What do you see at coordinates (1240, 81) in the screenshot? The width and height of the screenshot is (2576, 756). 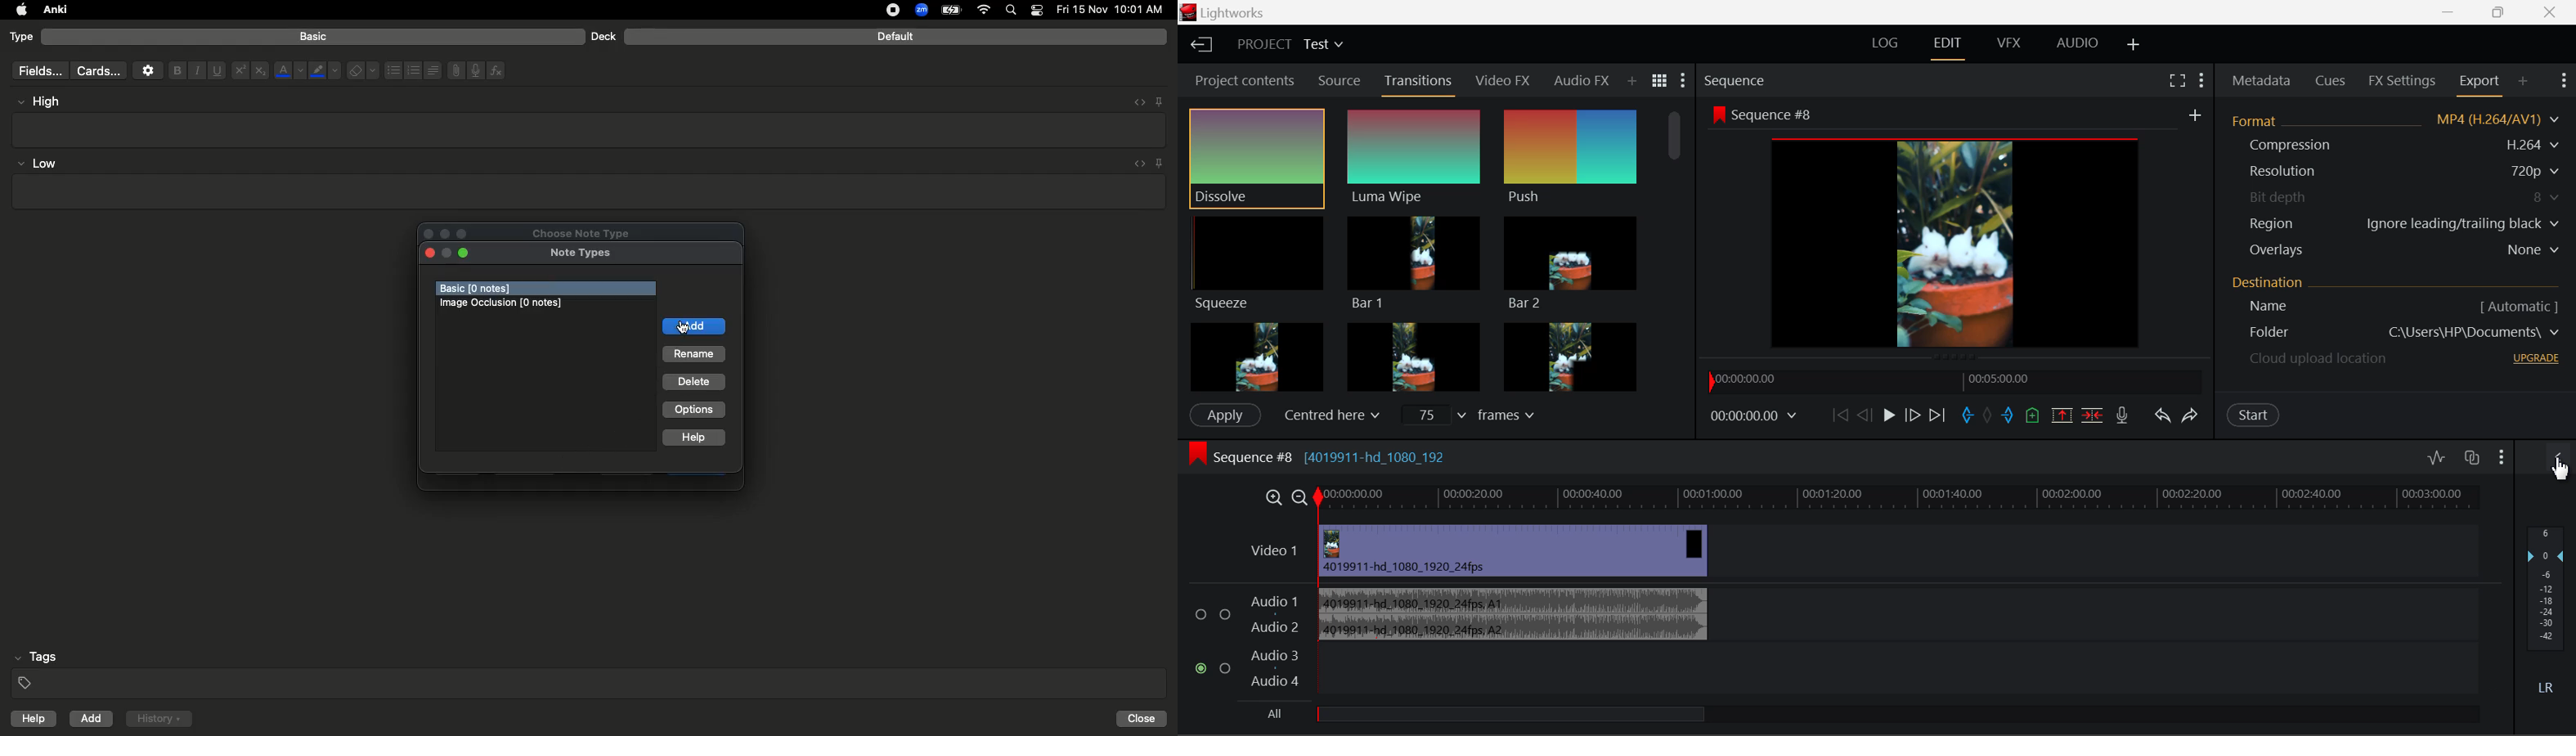 I see `Project contents` at bounding box center [1240, 81].